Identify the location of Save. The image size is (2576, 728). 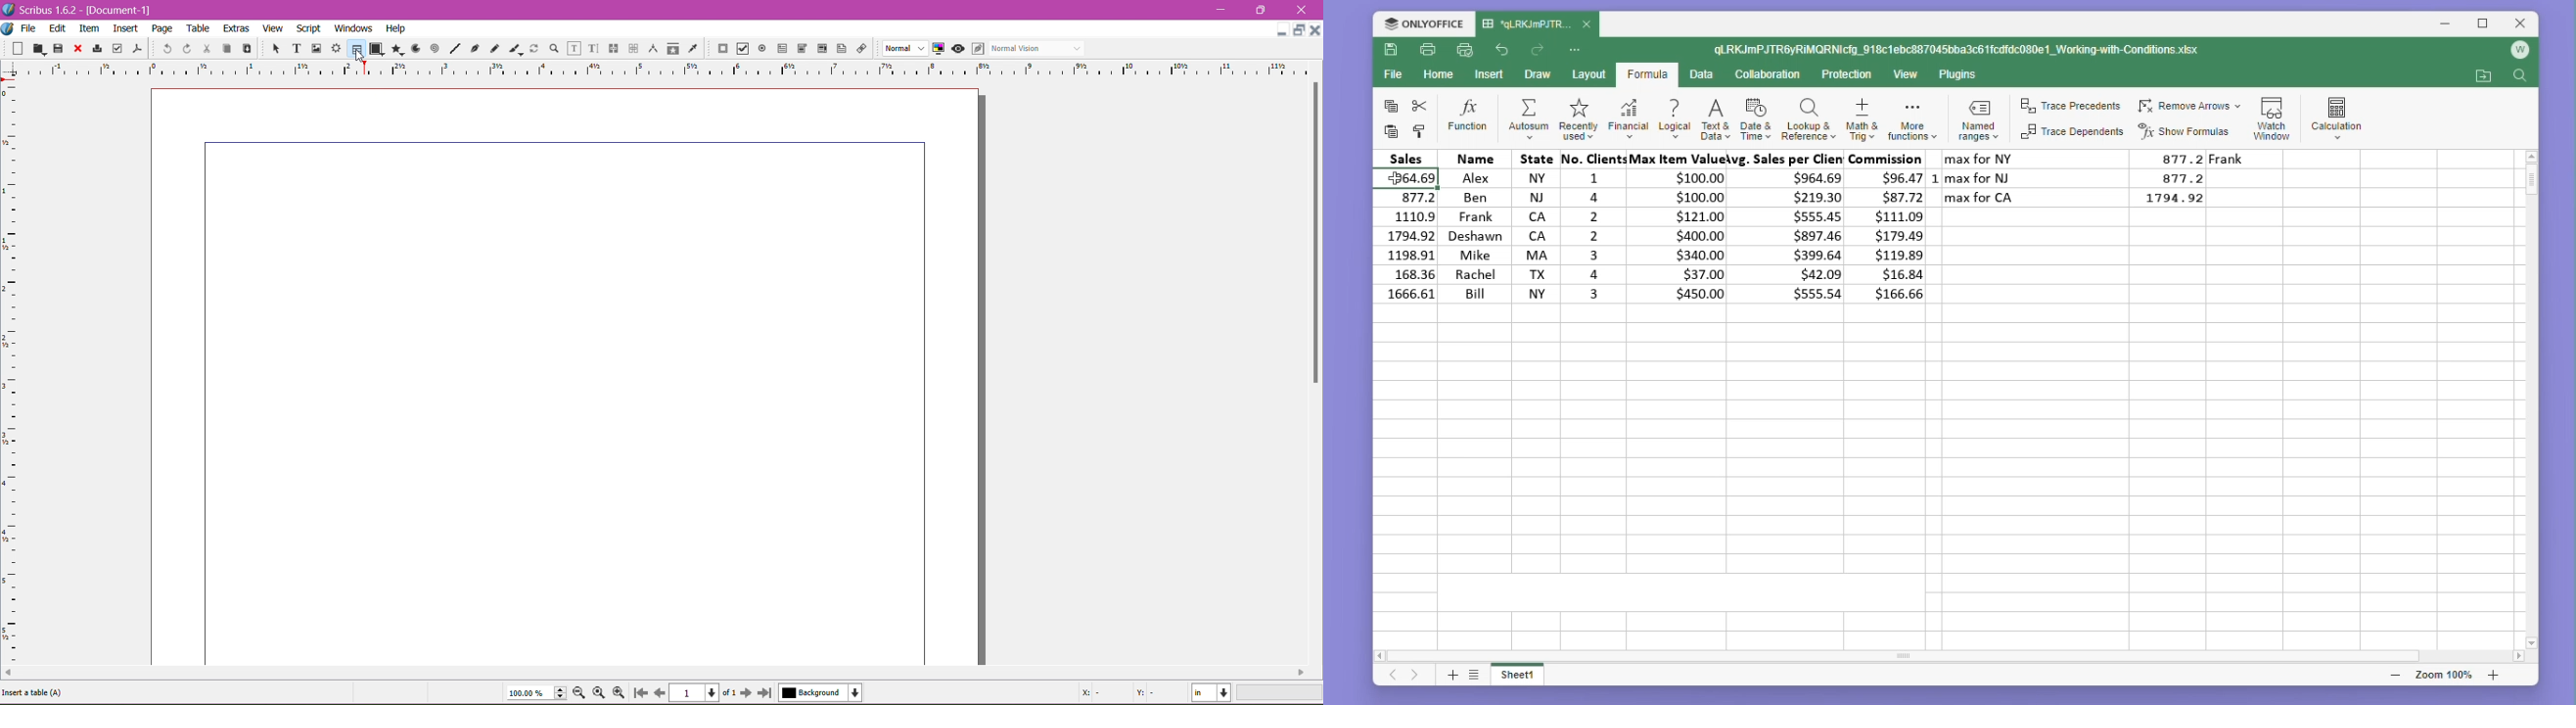
(59, 48).